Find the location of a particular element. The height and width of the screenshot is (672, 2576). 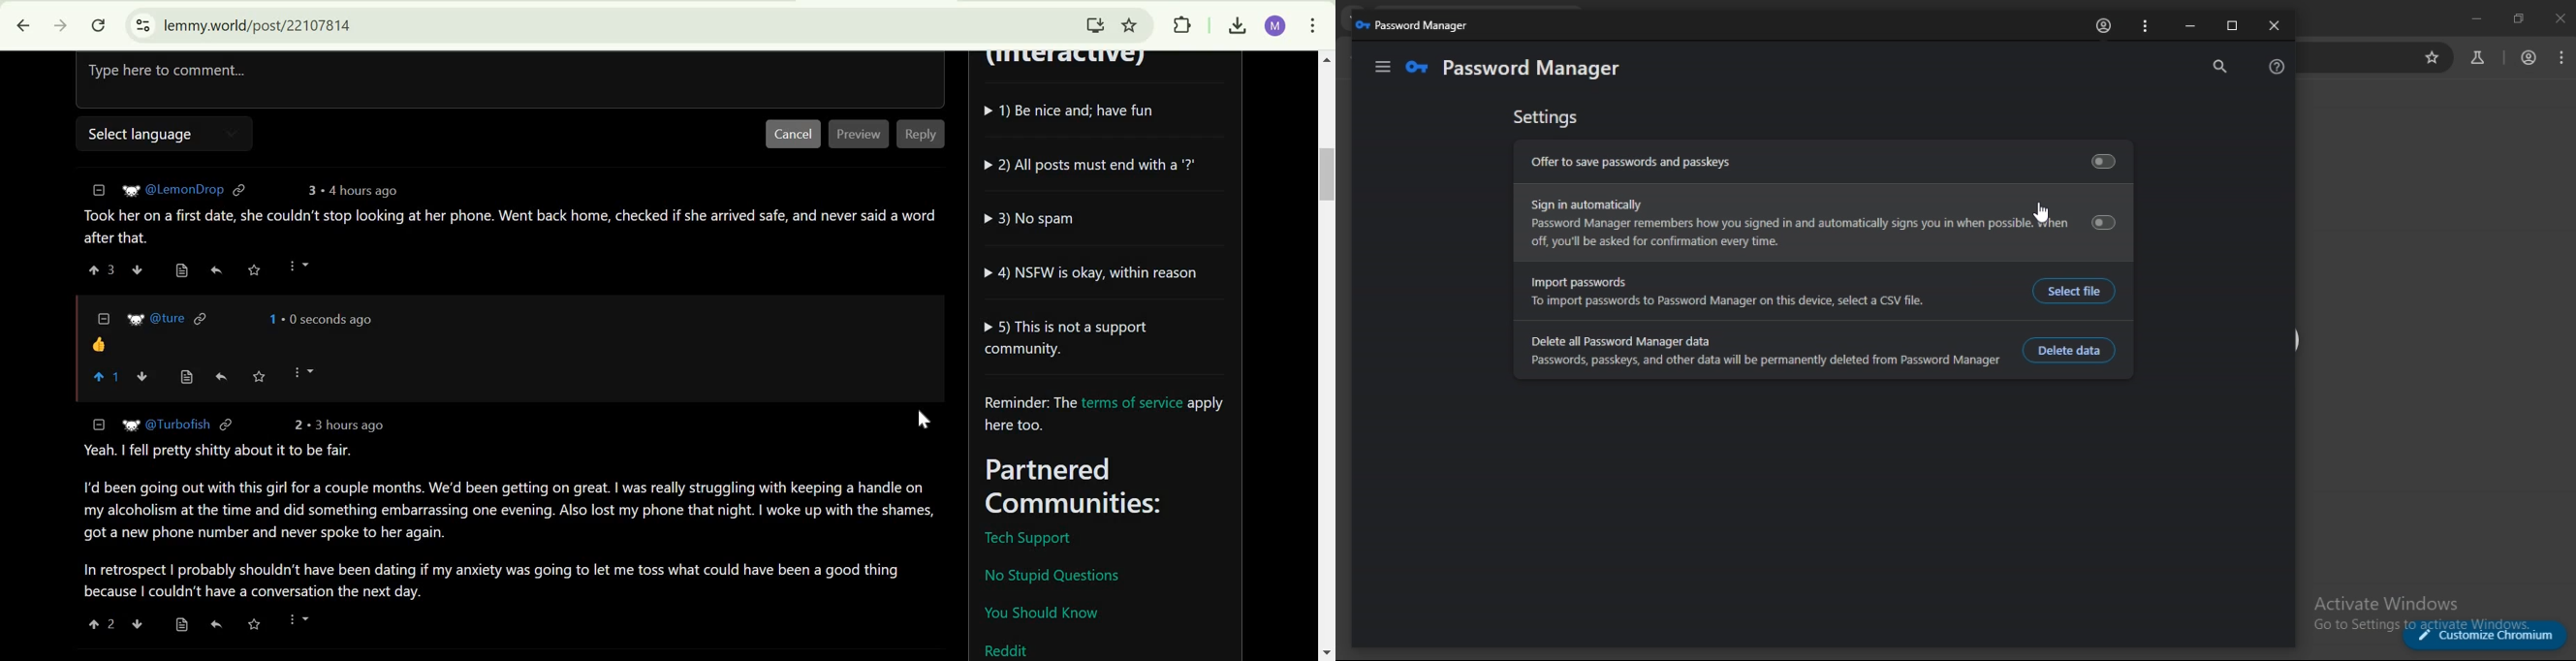

link is located at coordinates (240, 189).